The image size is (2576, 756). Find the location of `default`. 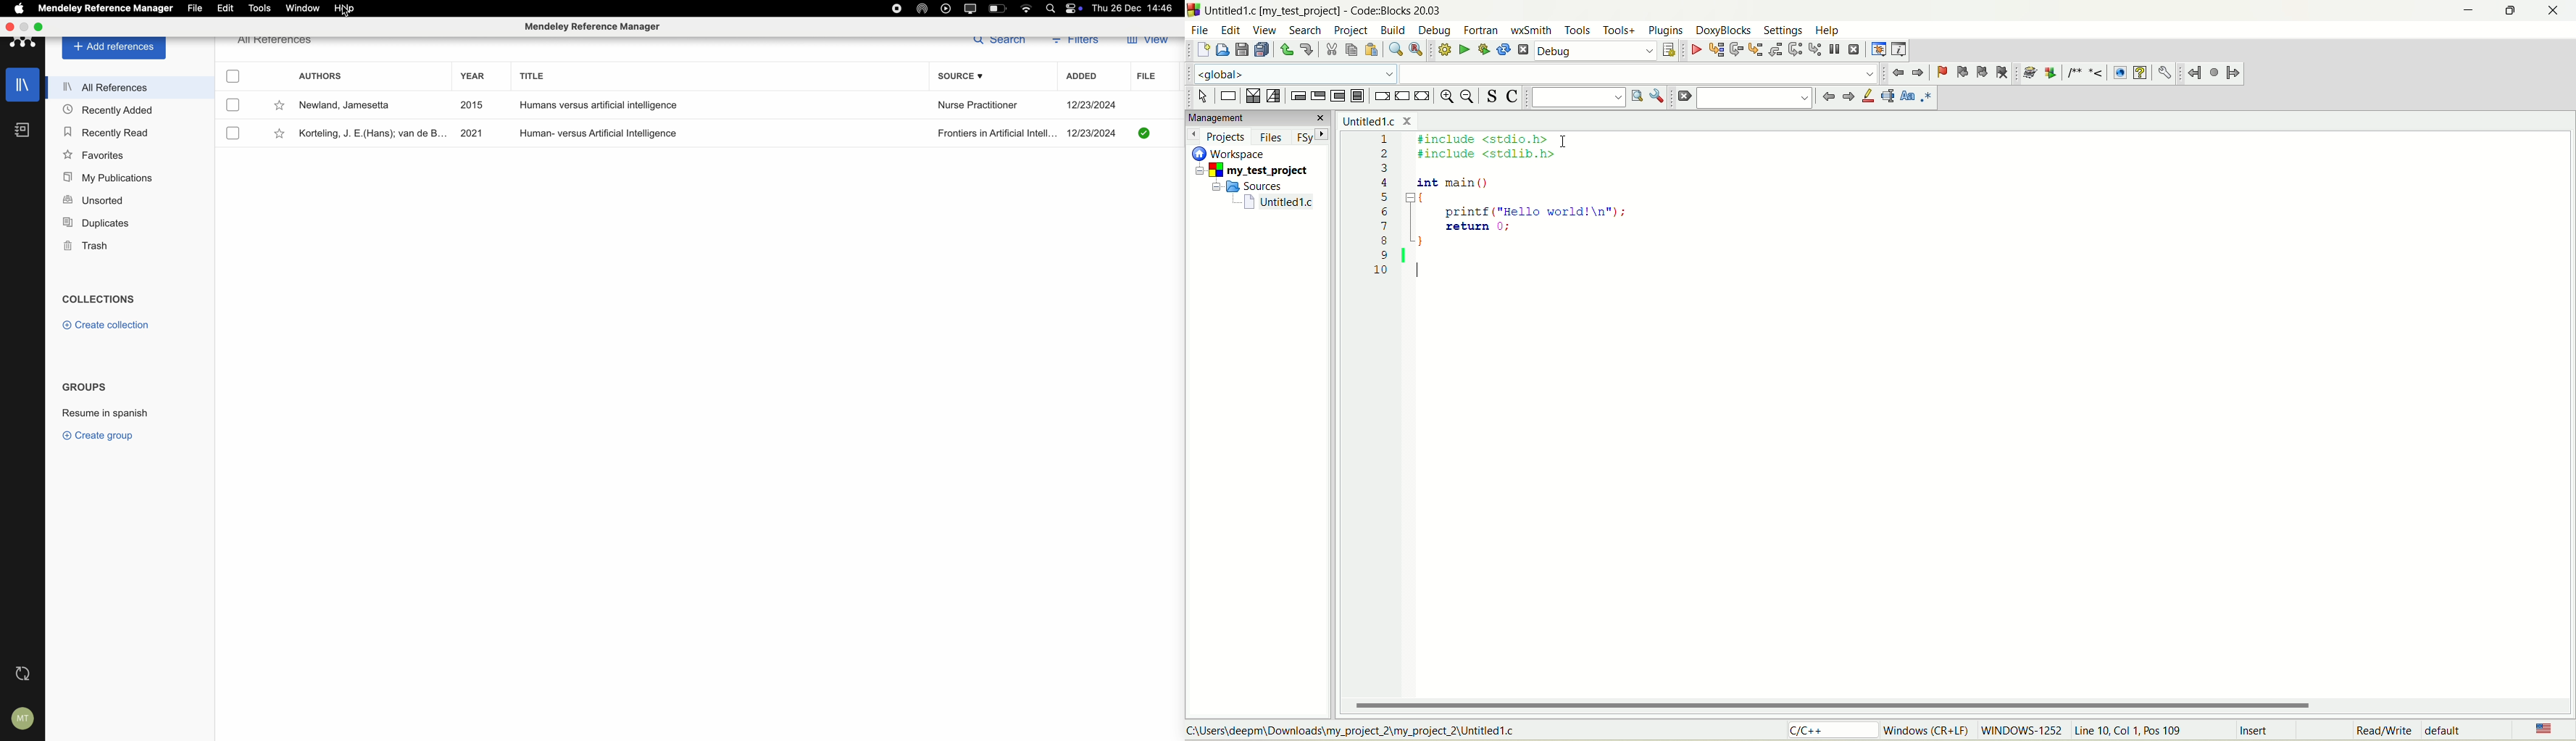

default is located at coordinates (2454, 732).